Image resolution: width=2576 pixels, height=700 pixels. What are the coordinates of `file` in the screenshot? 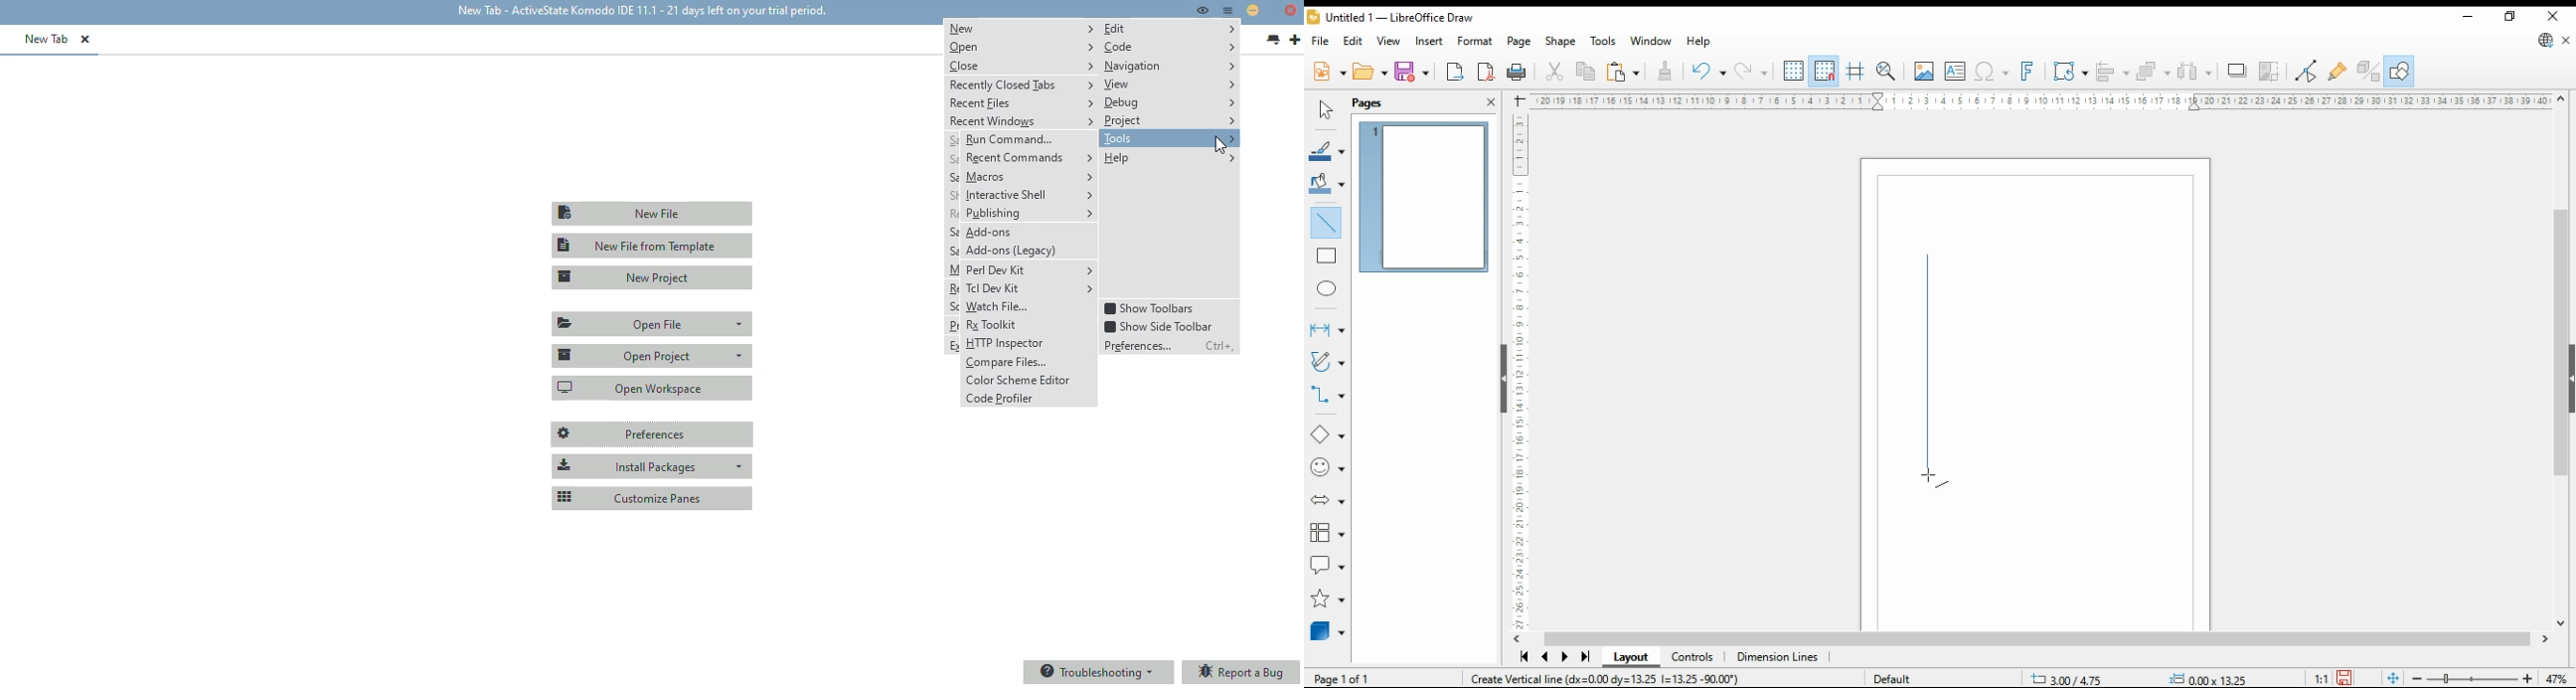 It's located at (1322, 41).